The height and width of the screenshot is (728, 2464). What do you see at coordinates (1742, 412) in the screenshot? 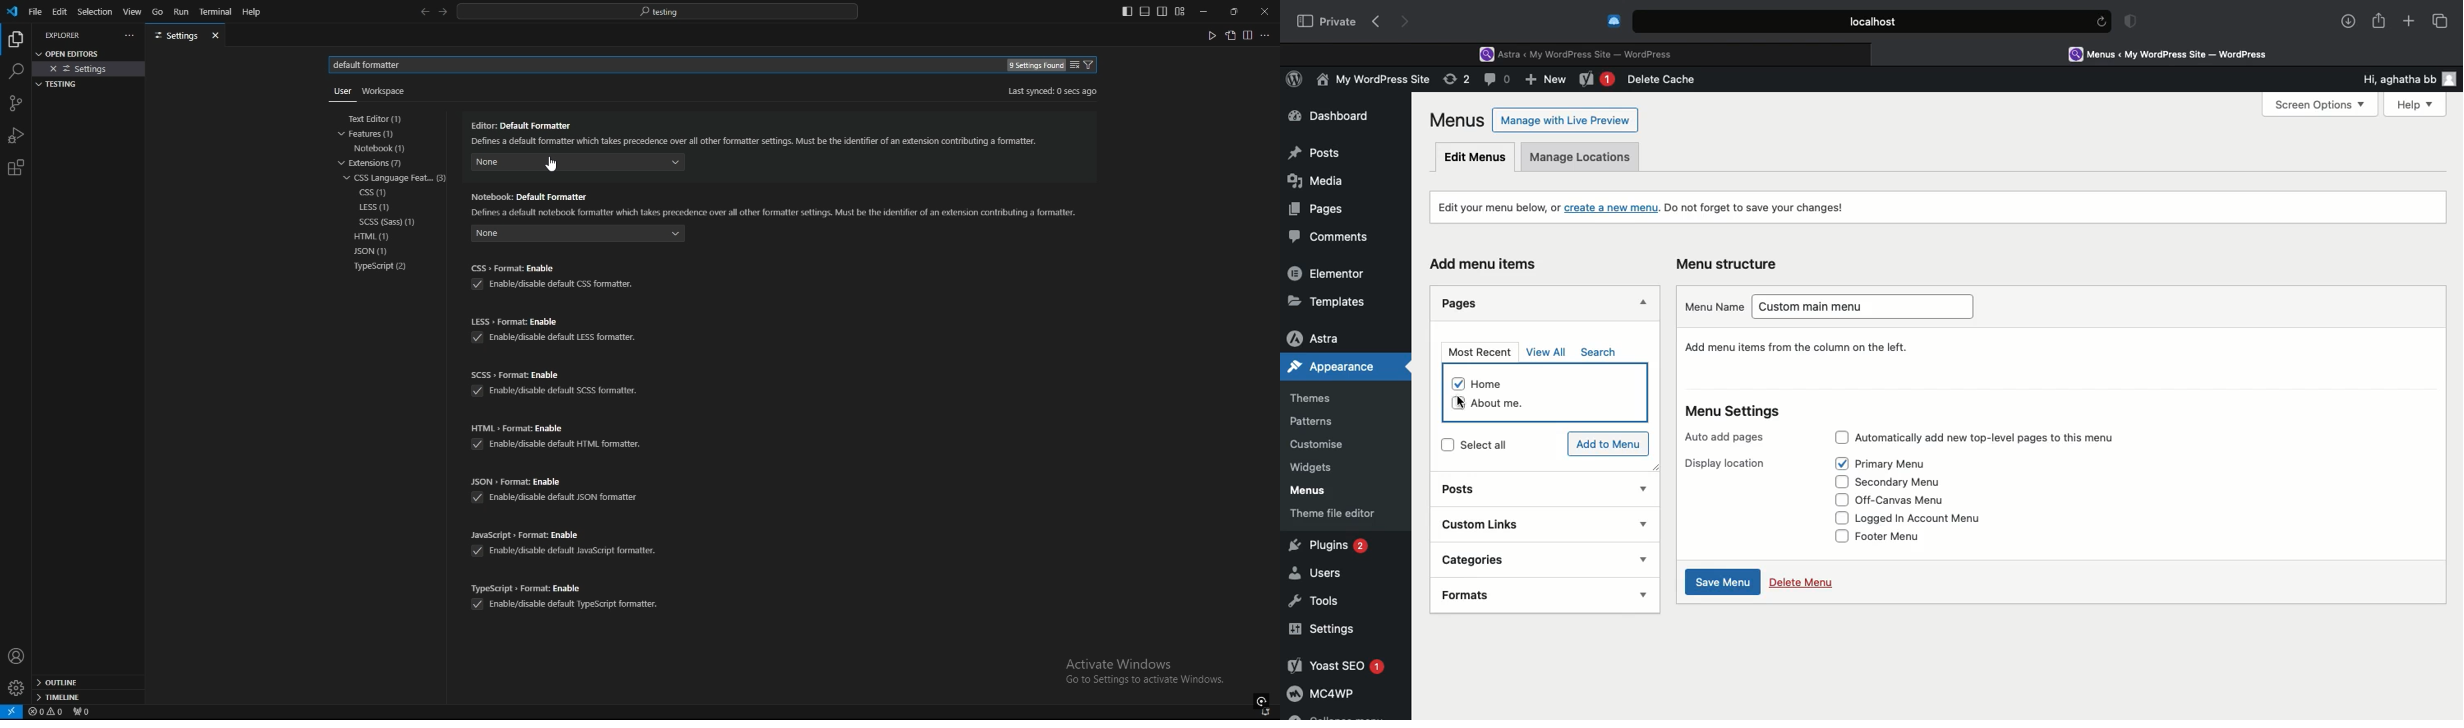
I see `Menu settings` at bounding box center [1742, 412].